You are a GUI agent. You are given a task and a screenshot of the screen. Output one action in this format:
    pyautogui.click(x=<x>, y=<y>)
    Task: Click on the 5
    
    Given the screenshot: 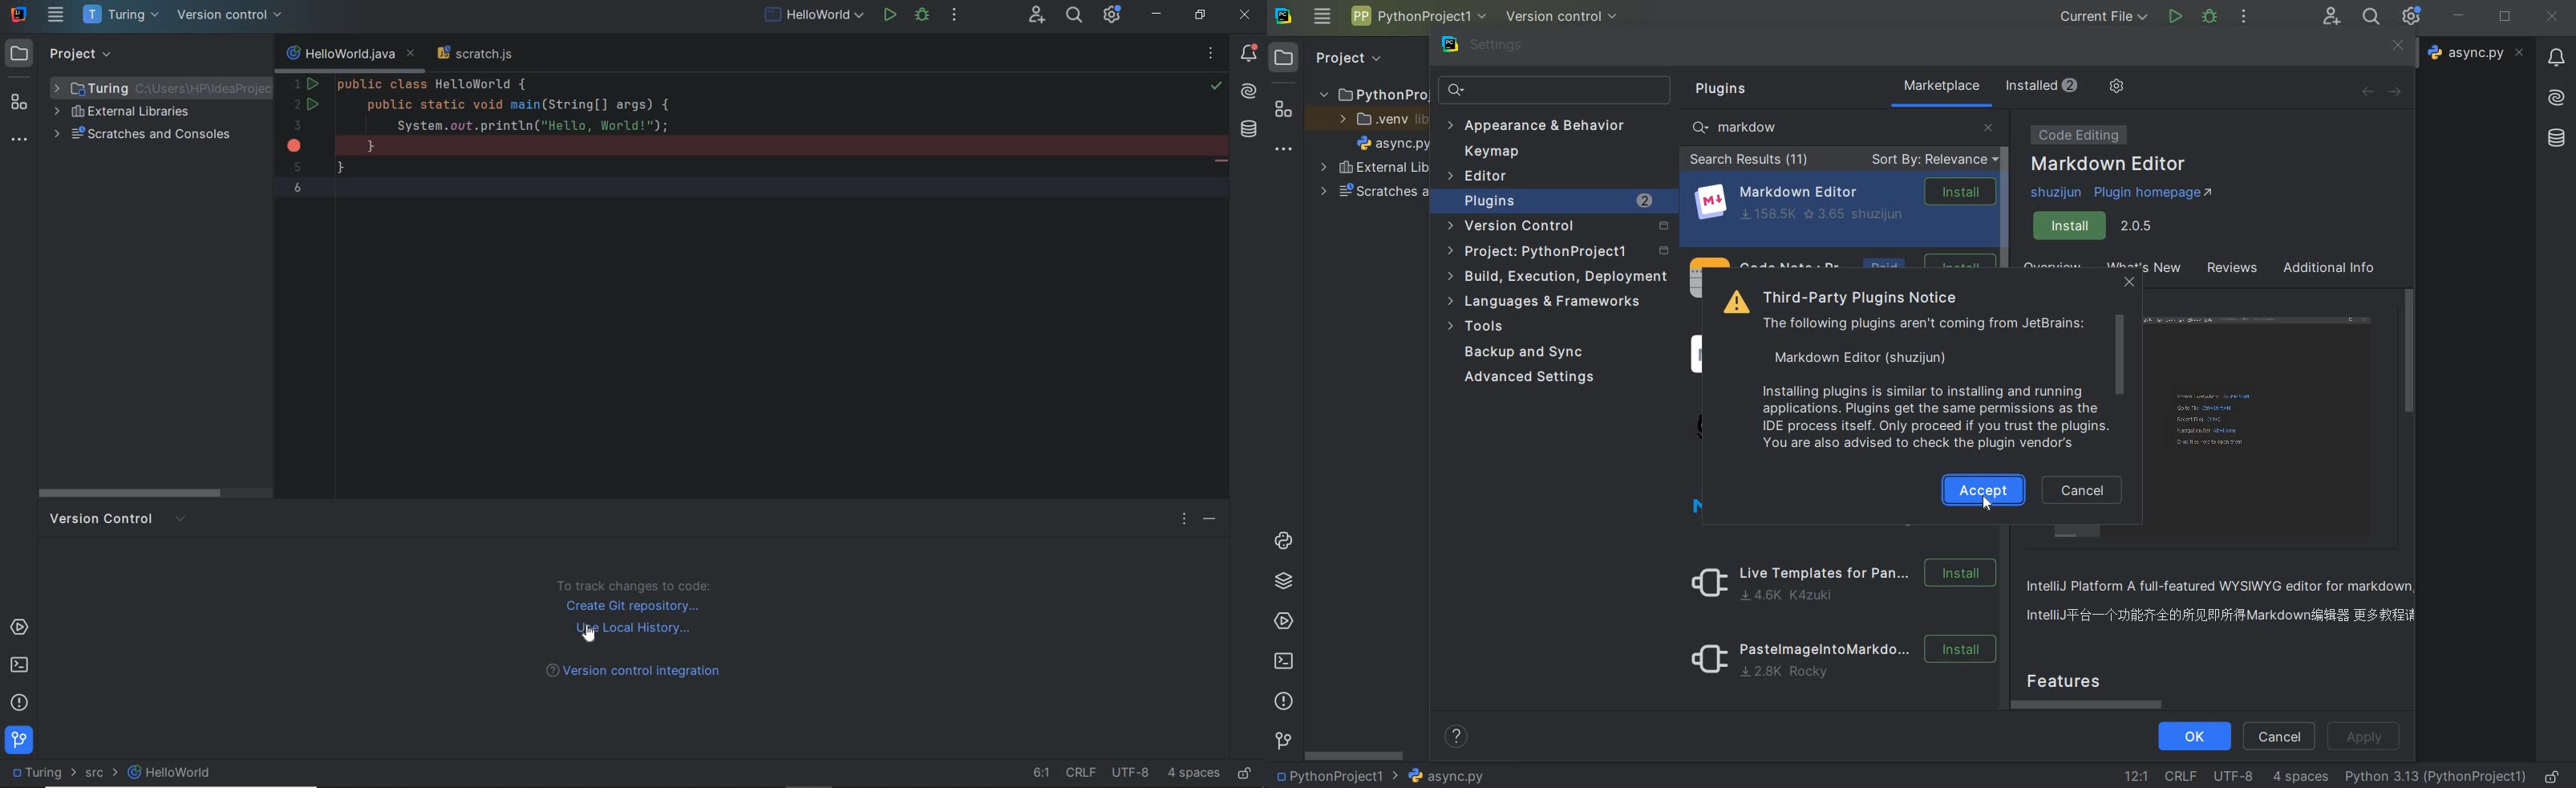 What is the action you would take?
    pyautogui.click(x=296, y=168)
    